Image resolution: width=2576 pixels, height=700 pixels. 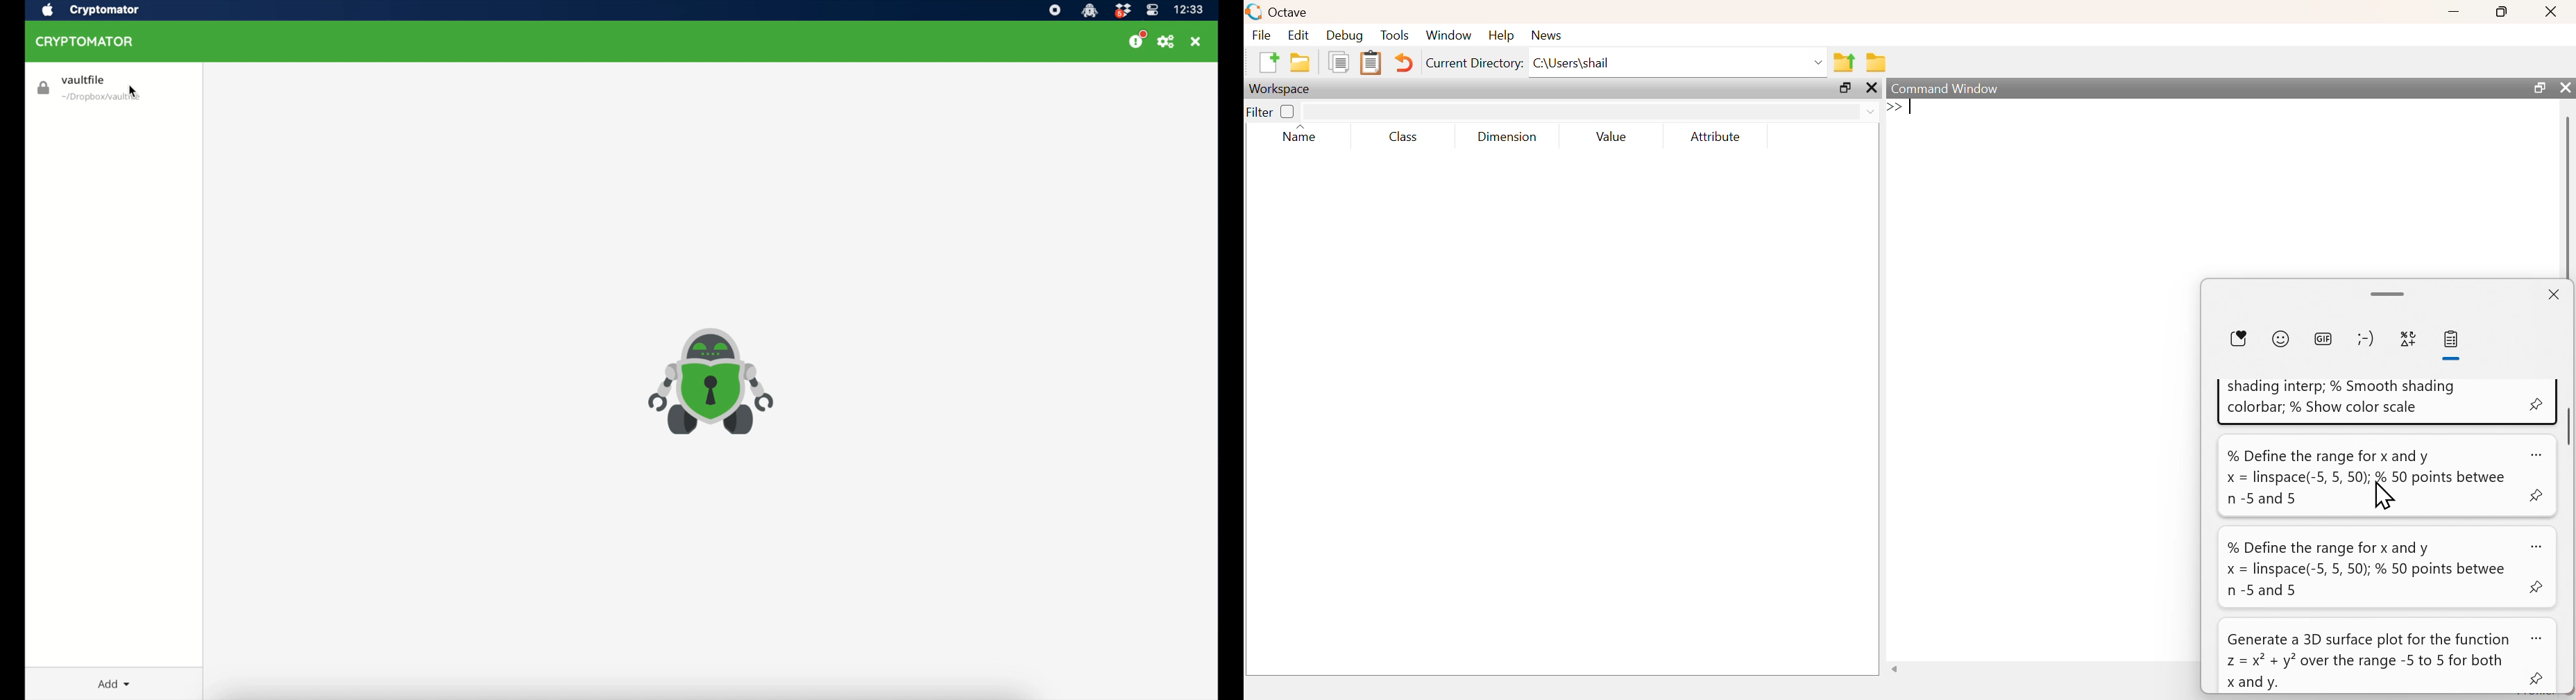 What do you see at coordinates (1298, 35) in the screenshot?
I see `Edit` at bounding box center [1298, 35].